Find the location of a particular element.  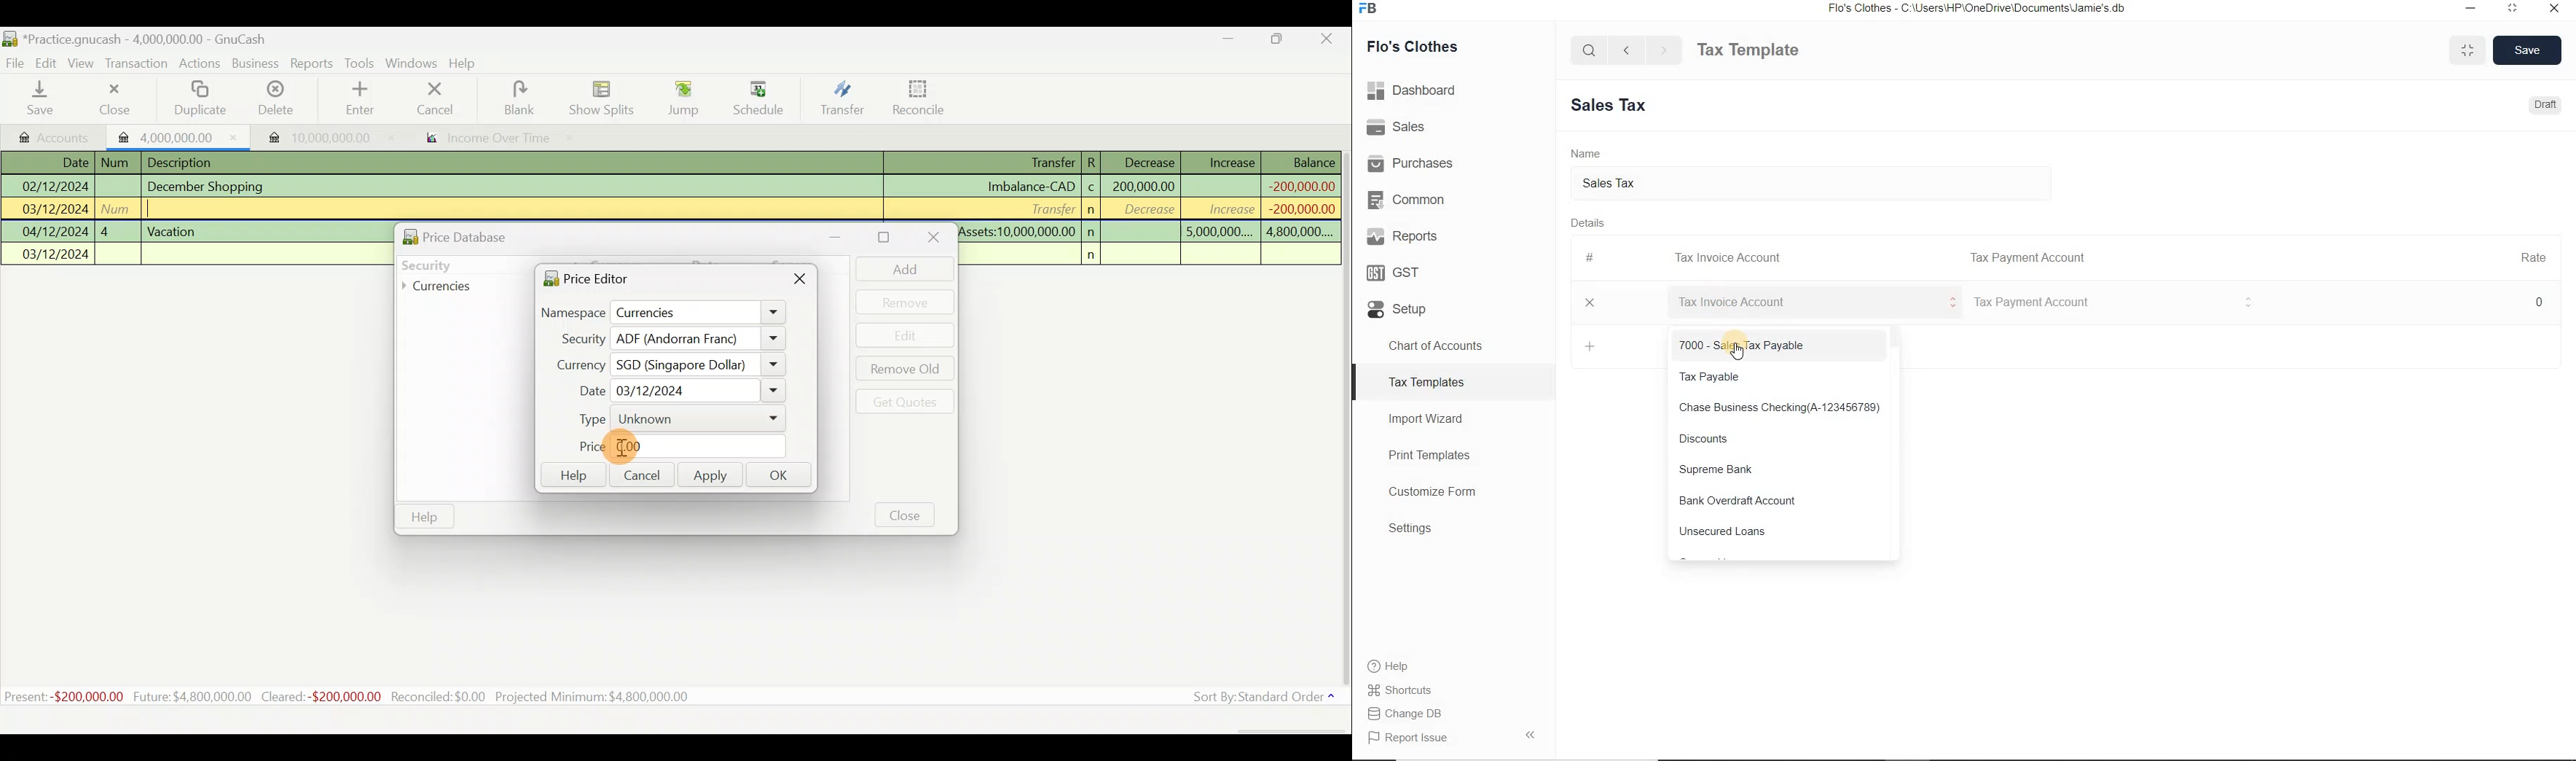

Schedule is located at coordinates (758, 98).